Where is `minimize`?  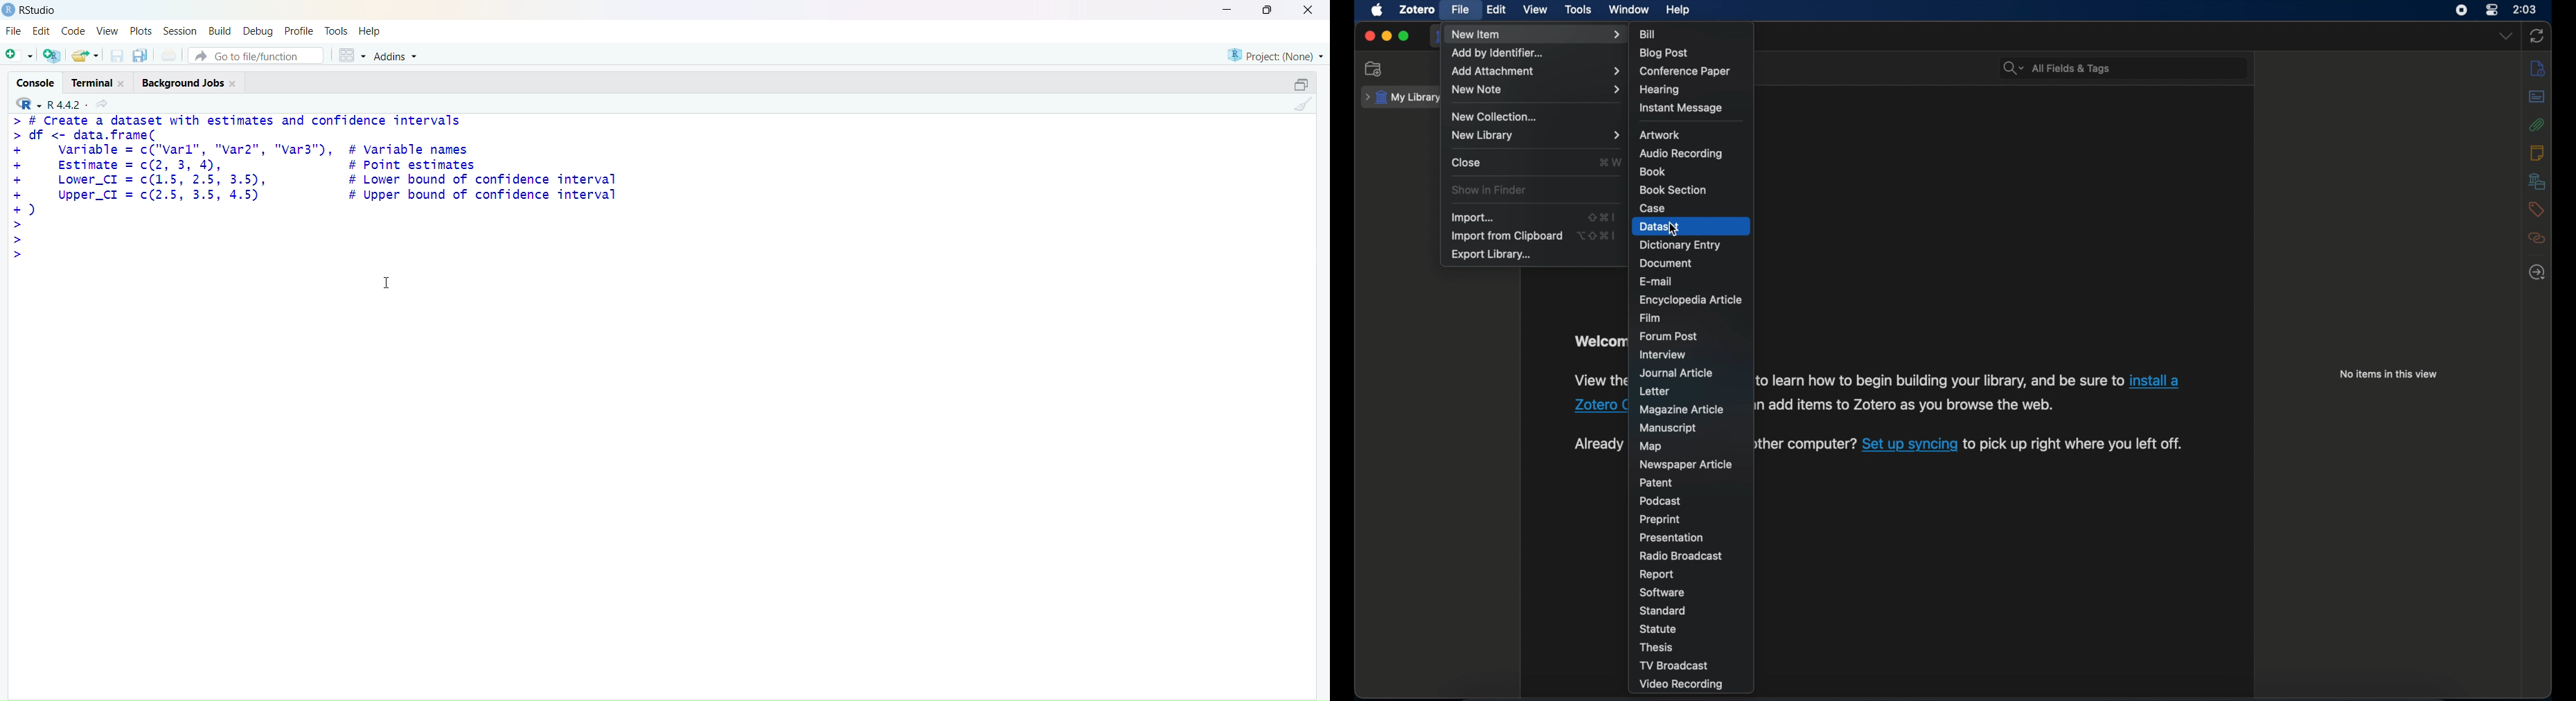 minimize is located at coordinates (1228, 10).